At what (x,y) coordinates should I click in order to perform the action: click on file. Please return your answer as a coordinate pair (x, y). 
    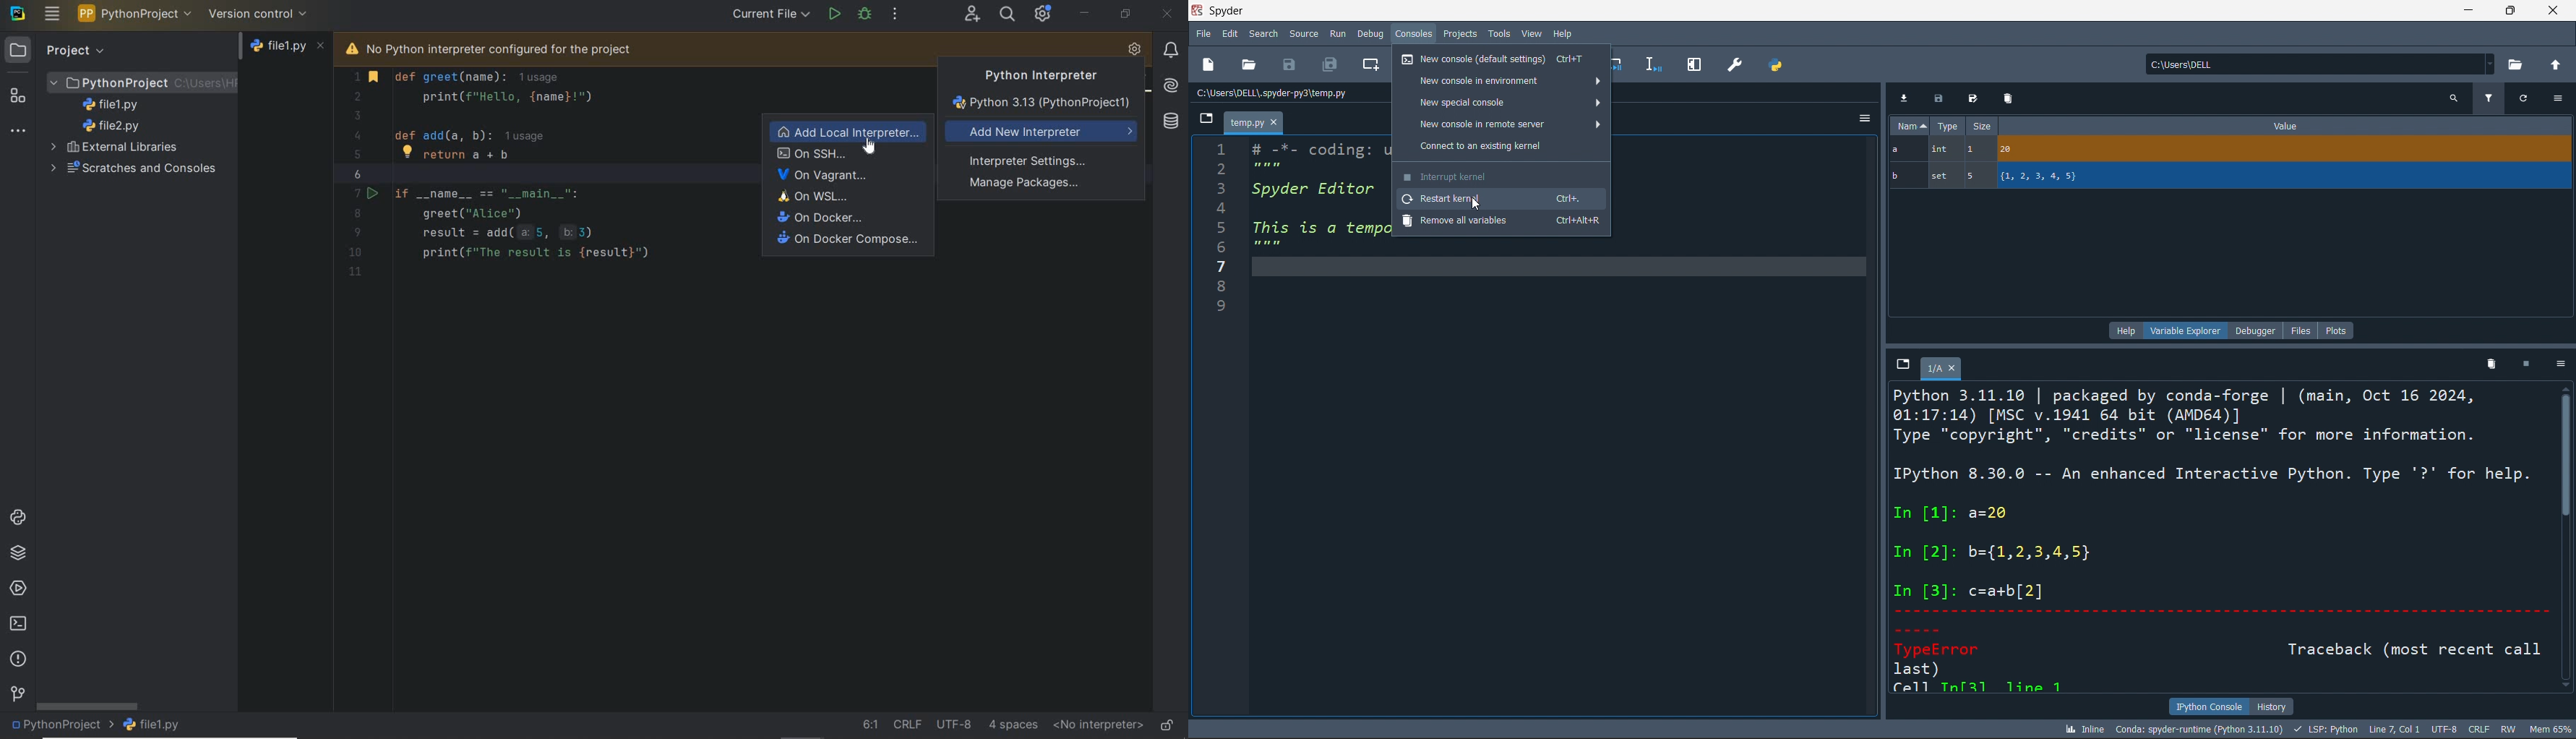
    Looking at the image, I should click on (1203, 33).